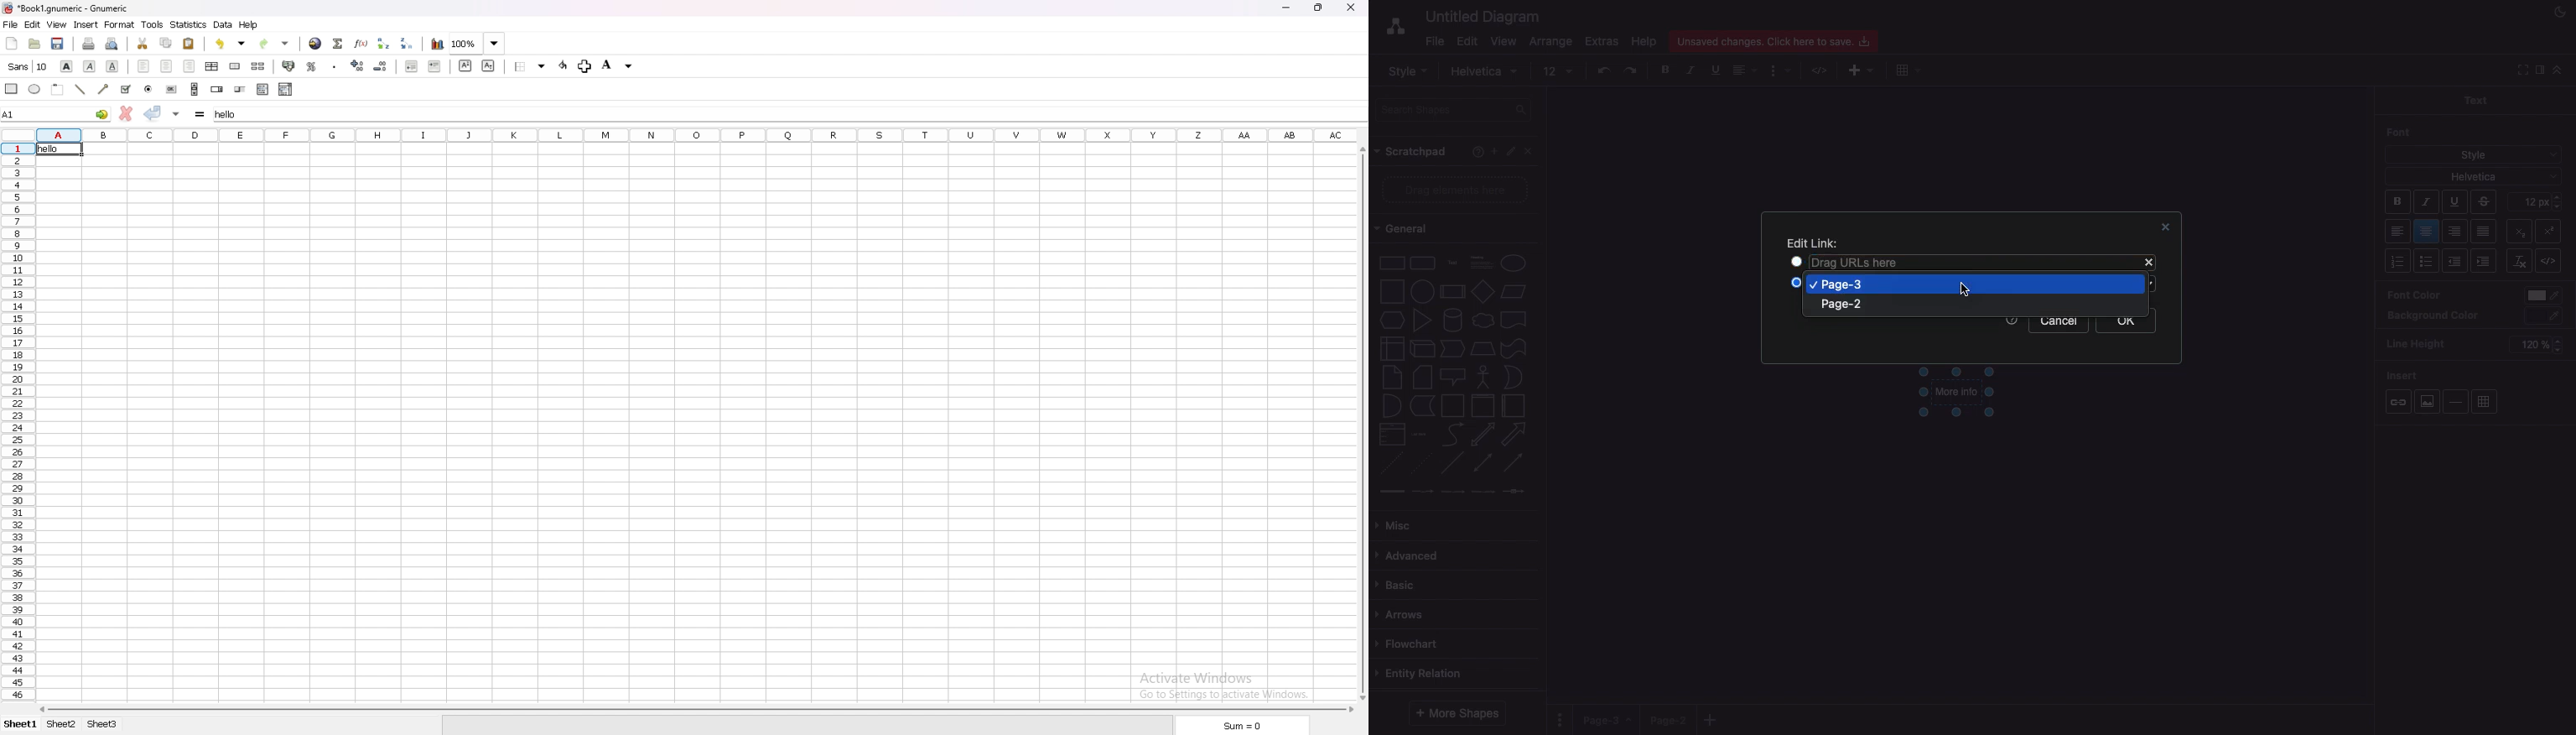 The height and width of the screenshot is (756, 2576). I want to click on 120%, so click(2534, 346).